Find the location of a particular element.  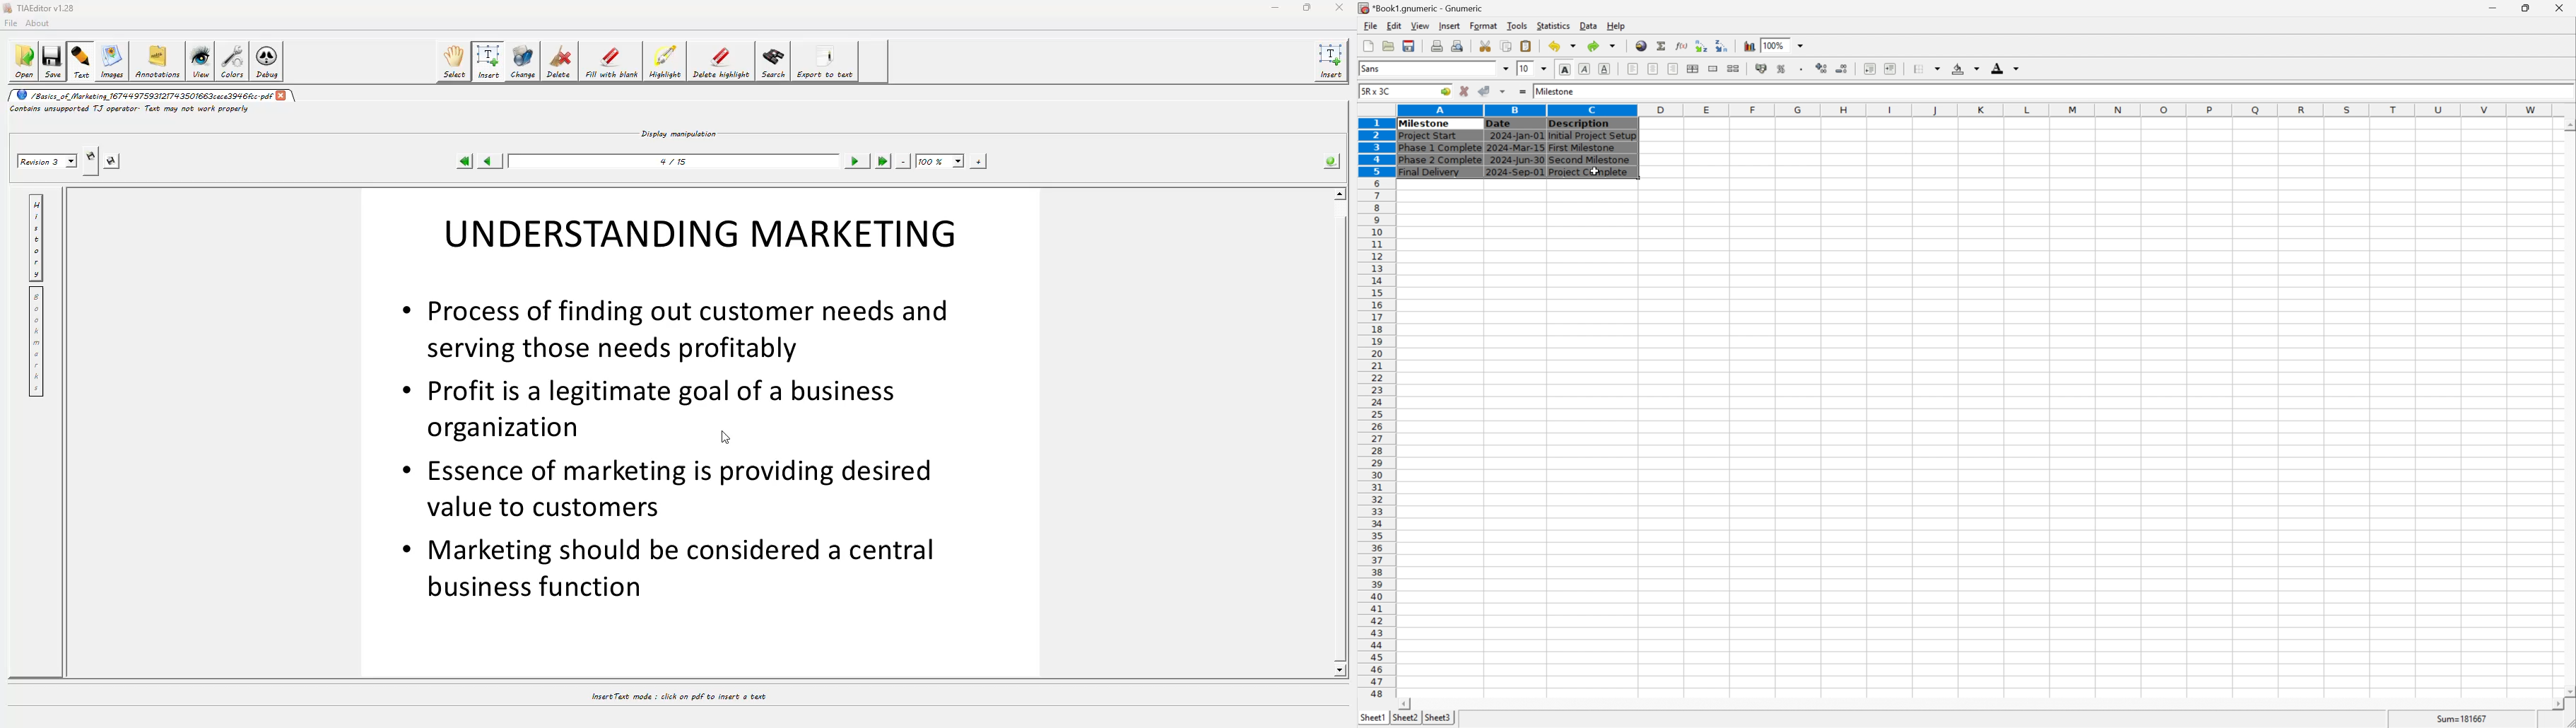

italic is located at coordinates (1585, 68).